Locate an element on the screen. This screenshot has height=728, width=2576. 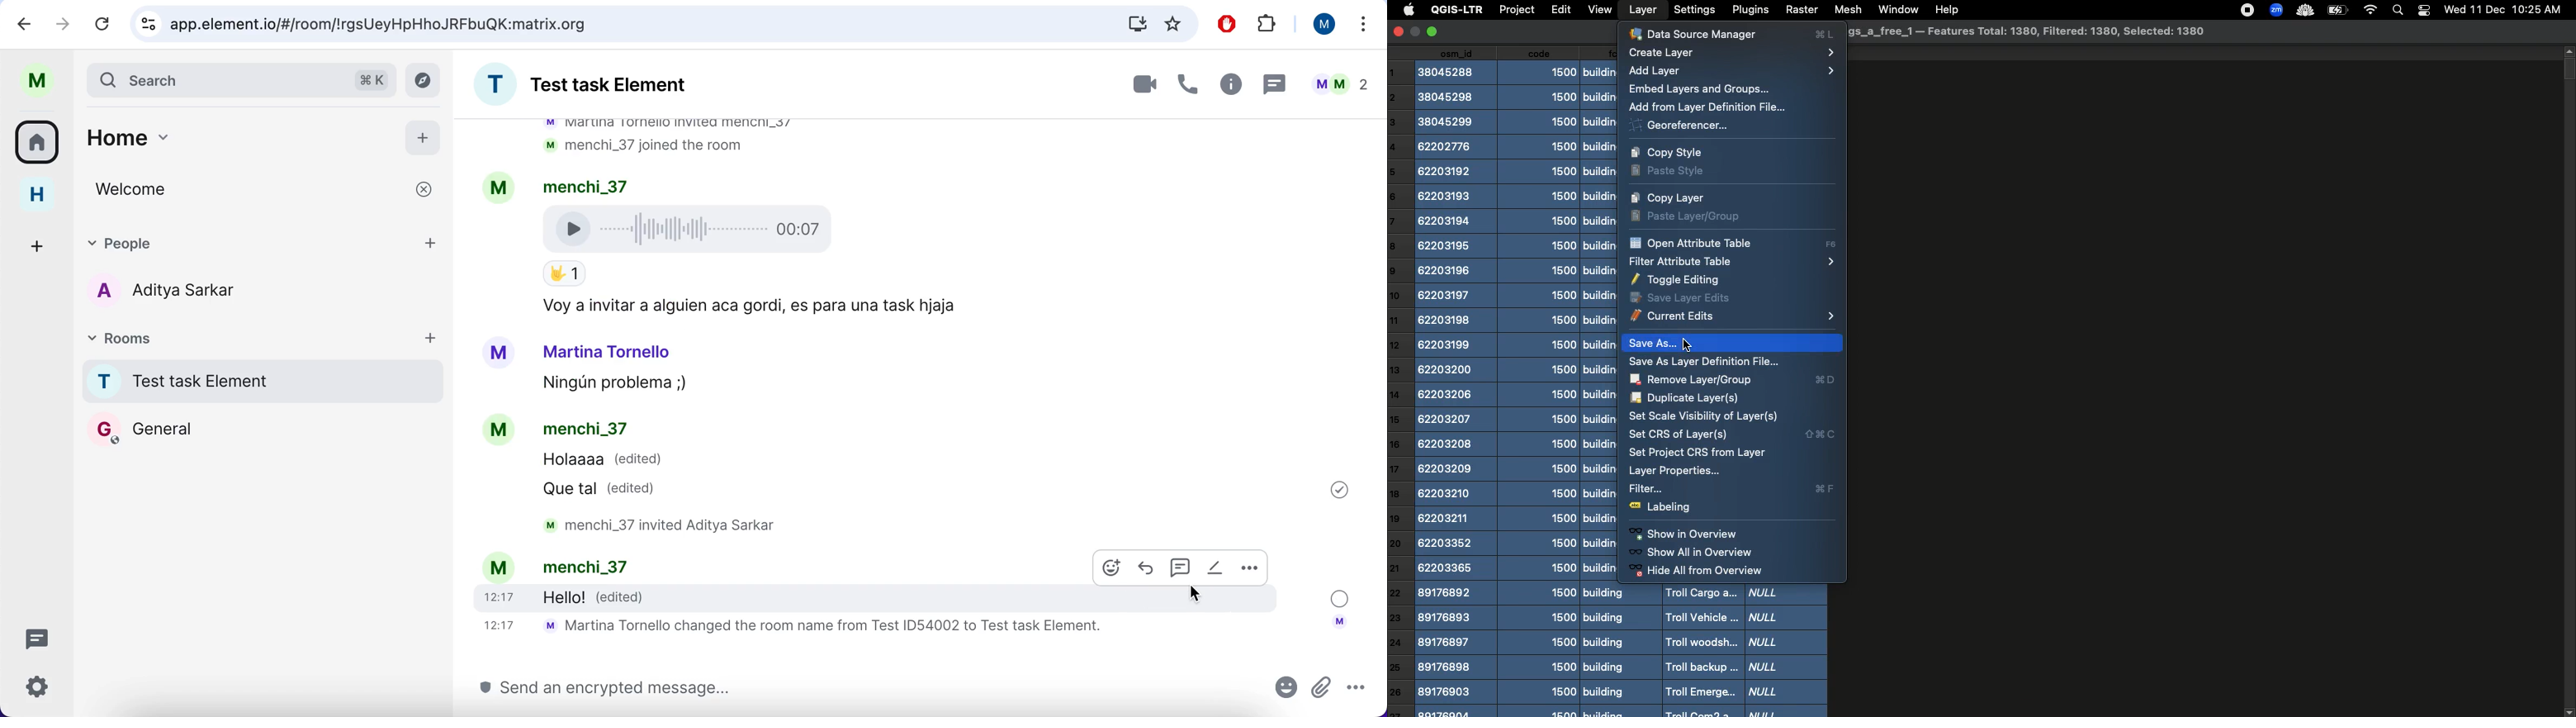
reply is located at coordinates (1143, 567).